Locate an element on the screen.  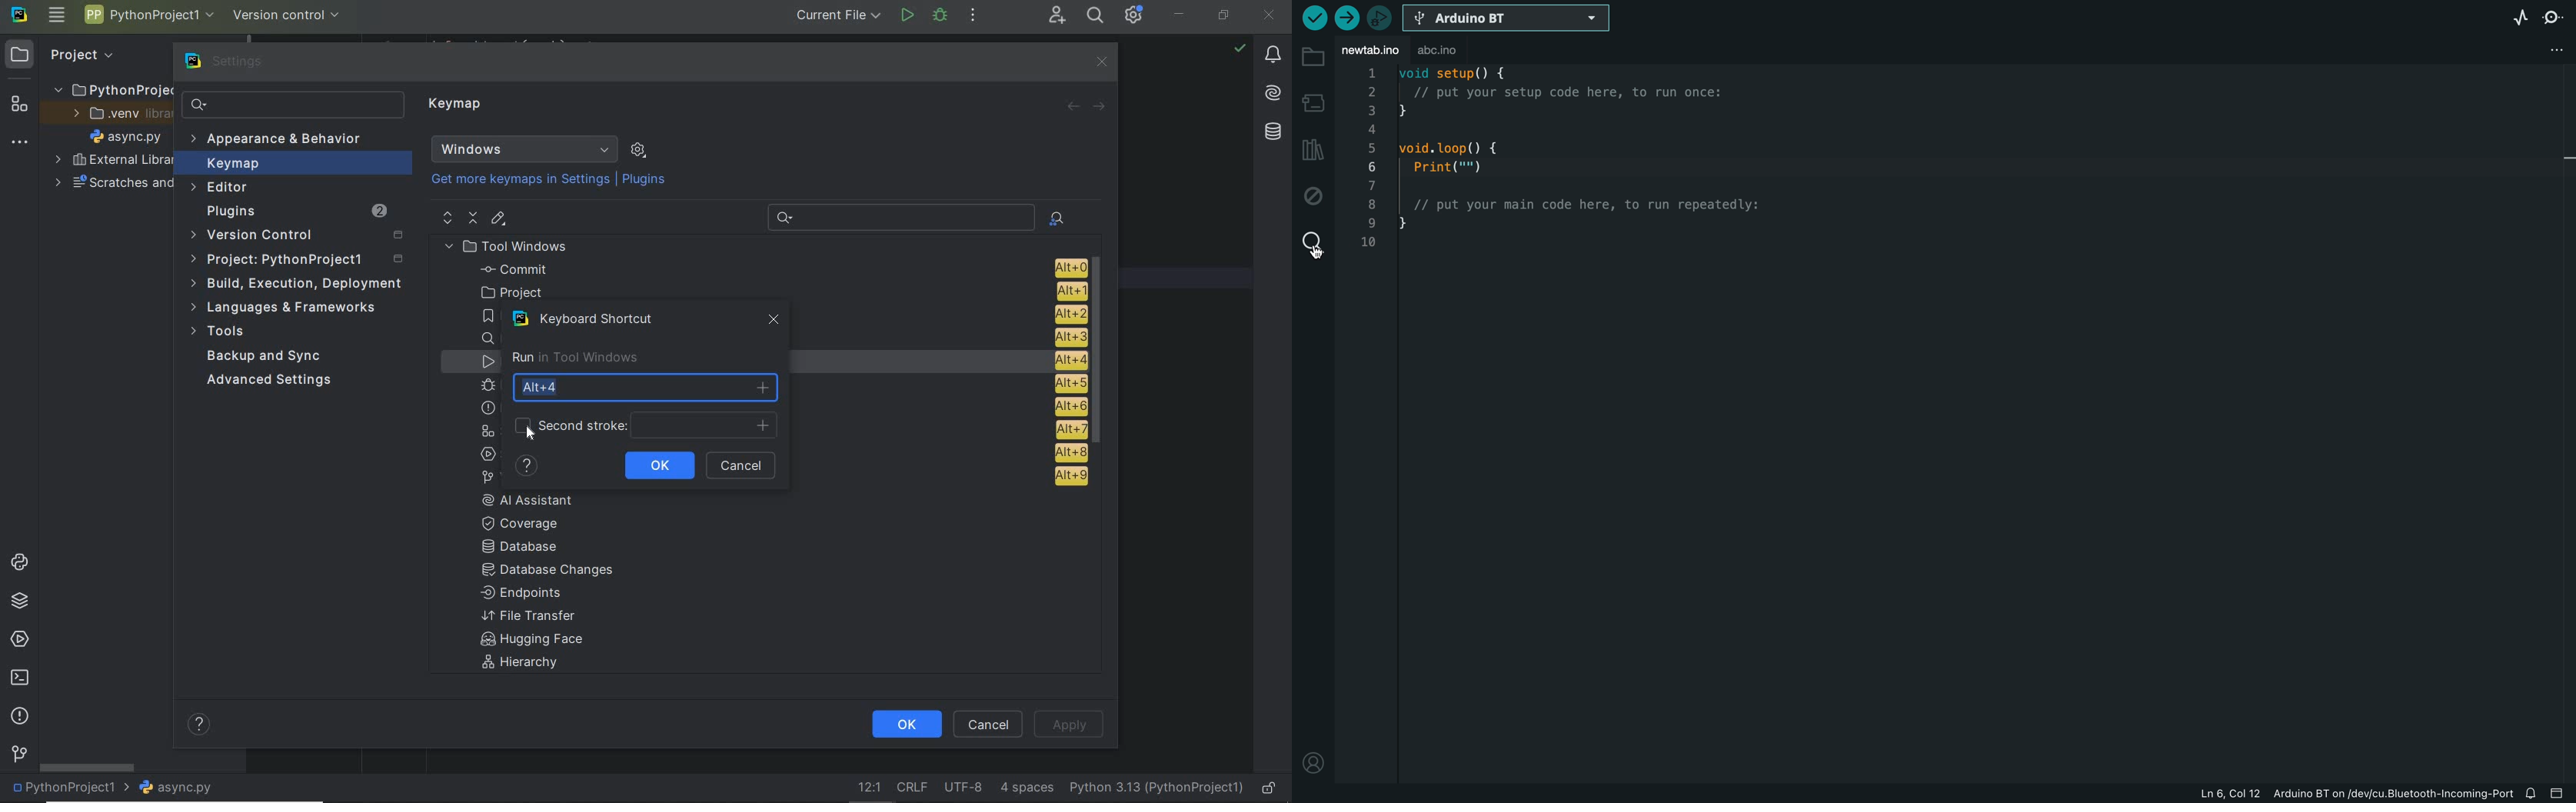
forward is located at coordinates (1100, 105).